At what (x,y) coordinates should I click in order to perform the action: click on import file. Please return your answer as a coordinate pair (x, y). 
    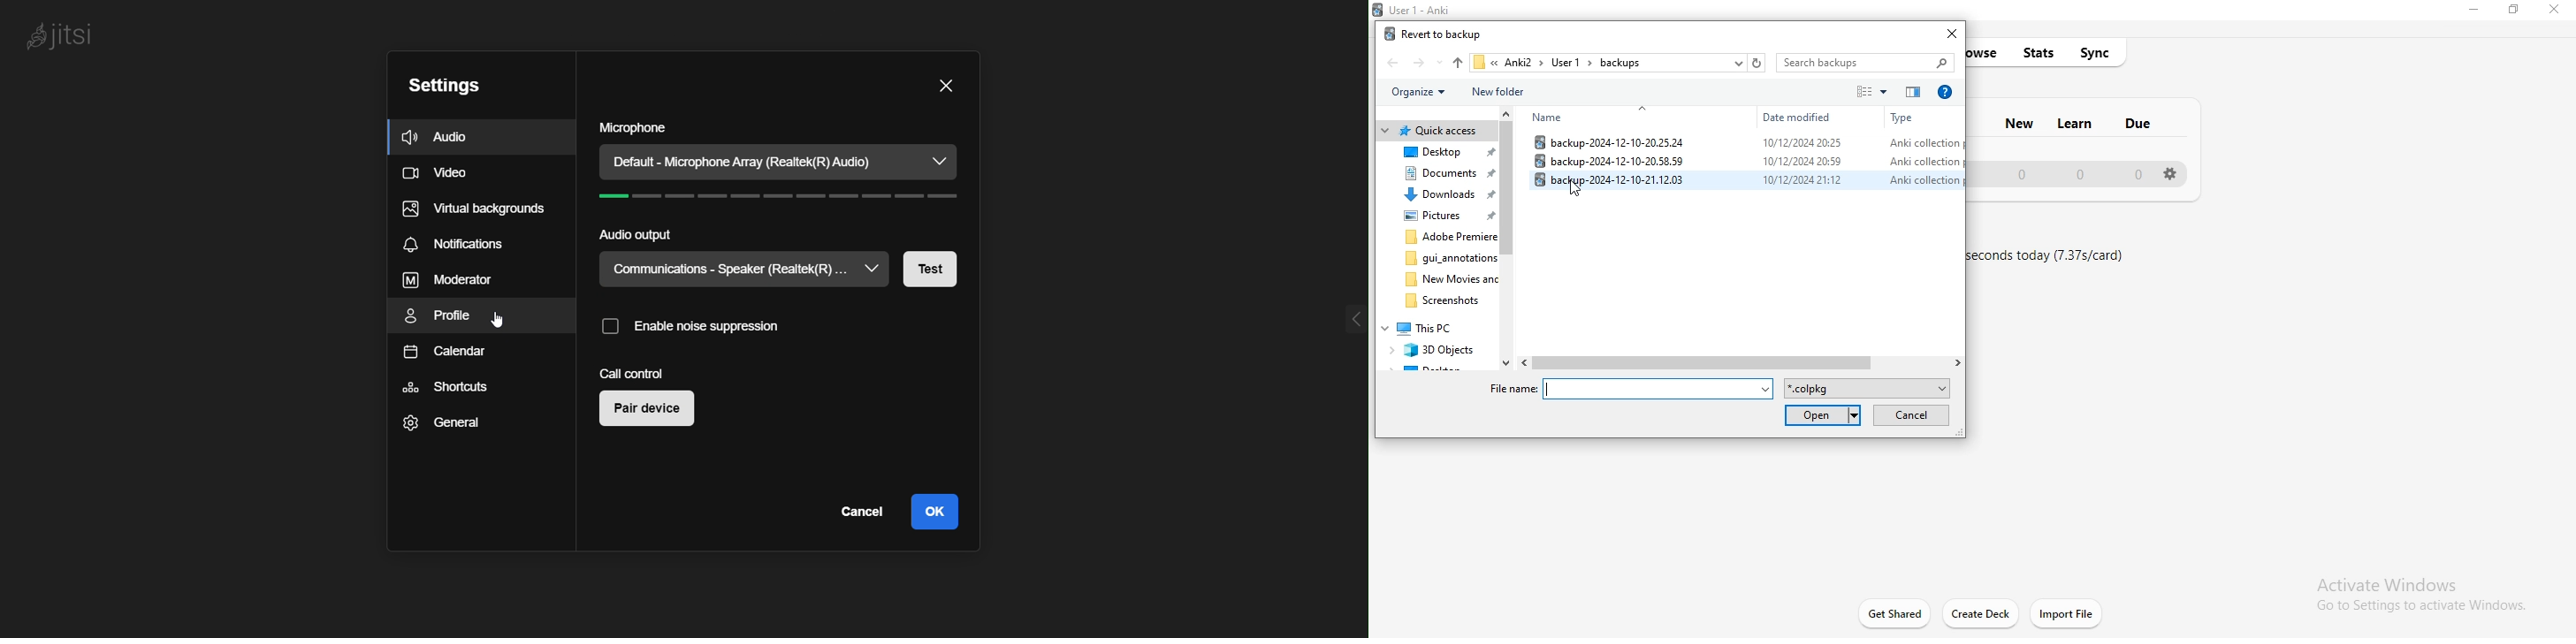
    Looking at the image, I should click on (2067, 613).